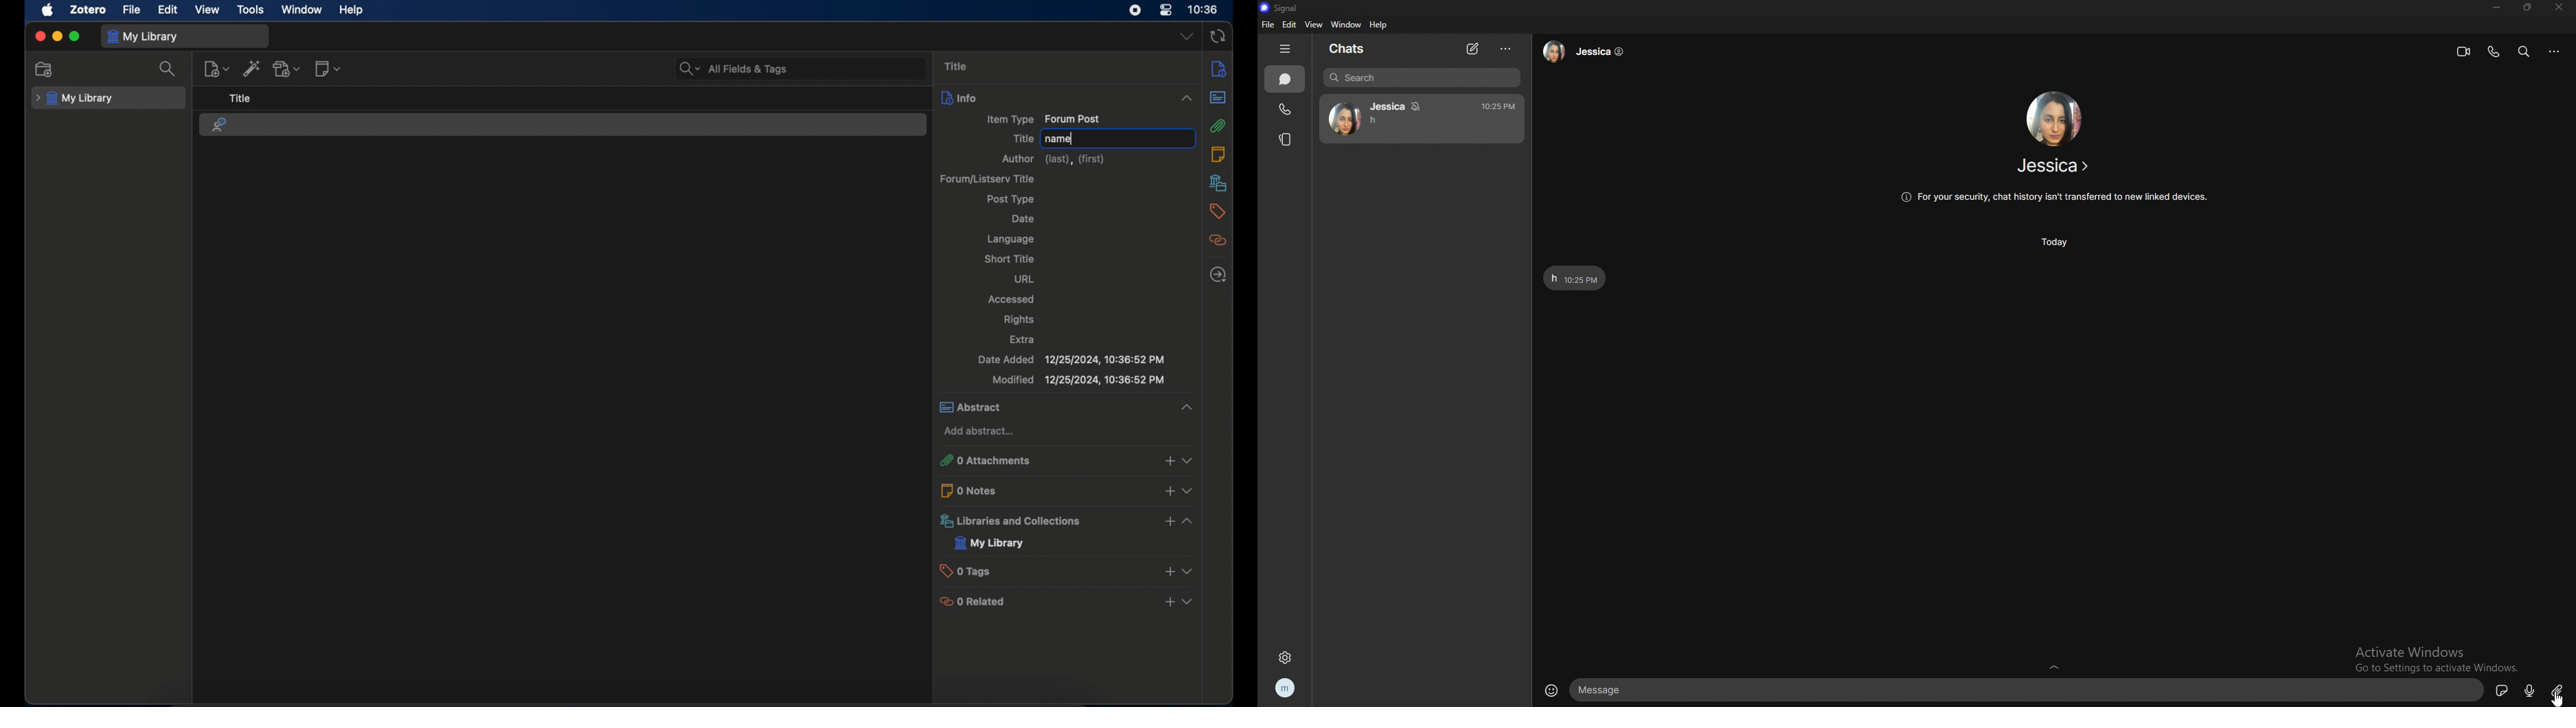  Describe the element at coordinates (1013, 198) in the screenshot. I see `ost type` at that location.